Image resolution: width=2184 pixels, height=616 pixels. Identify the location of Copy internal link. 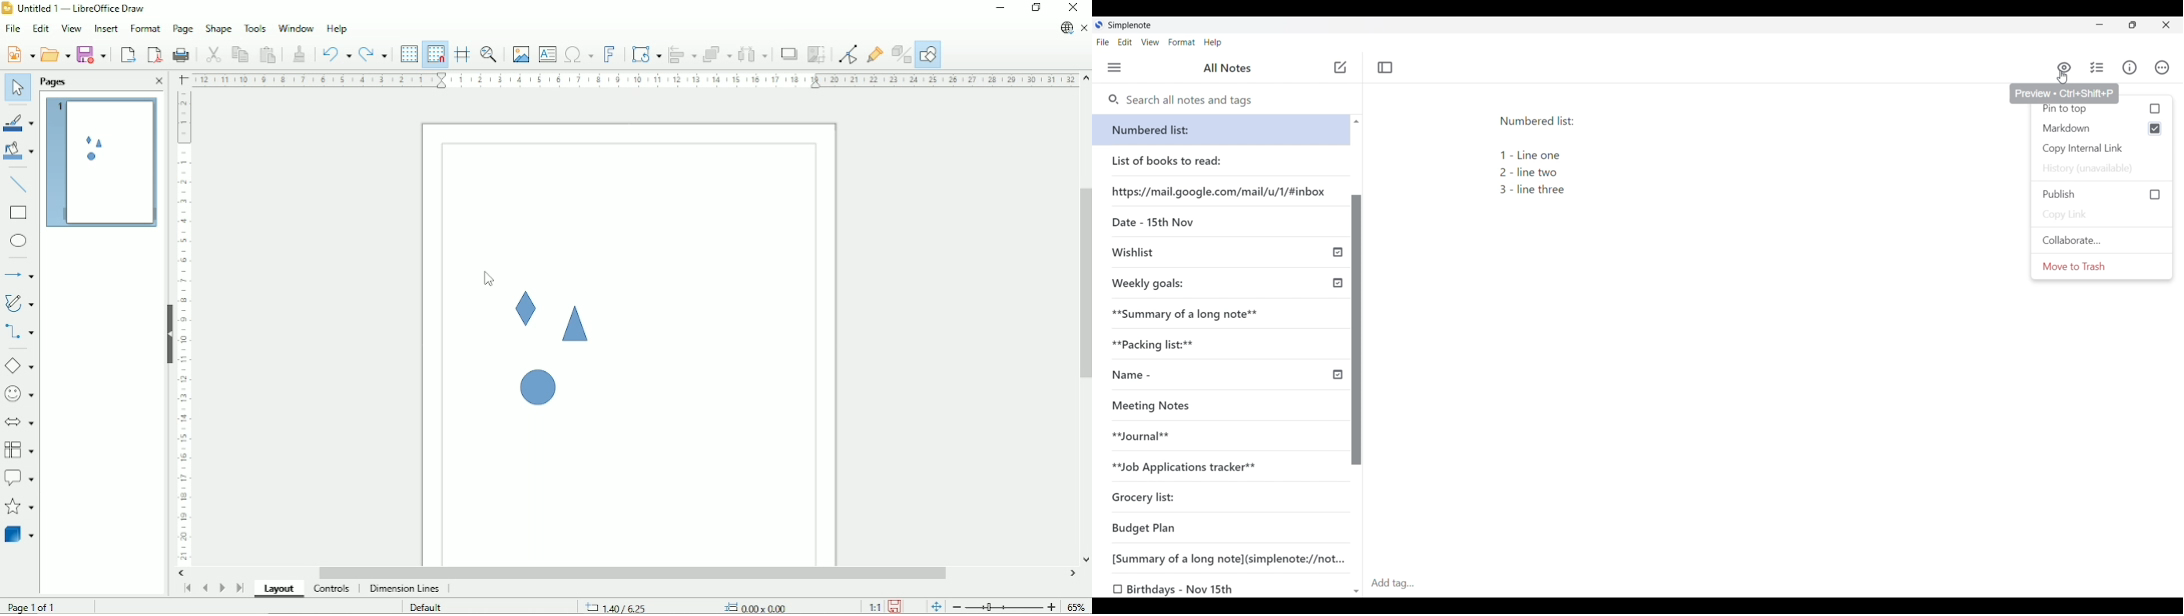
(2102, 148).